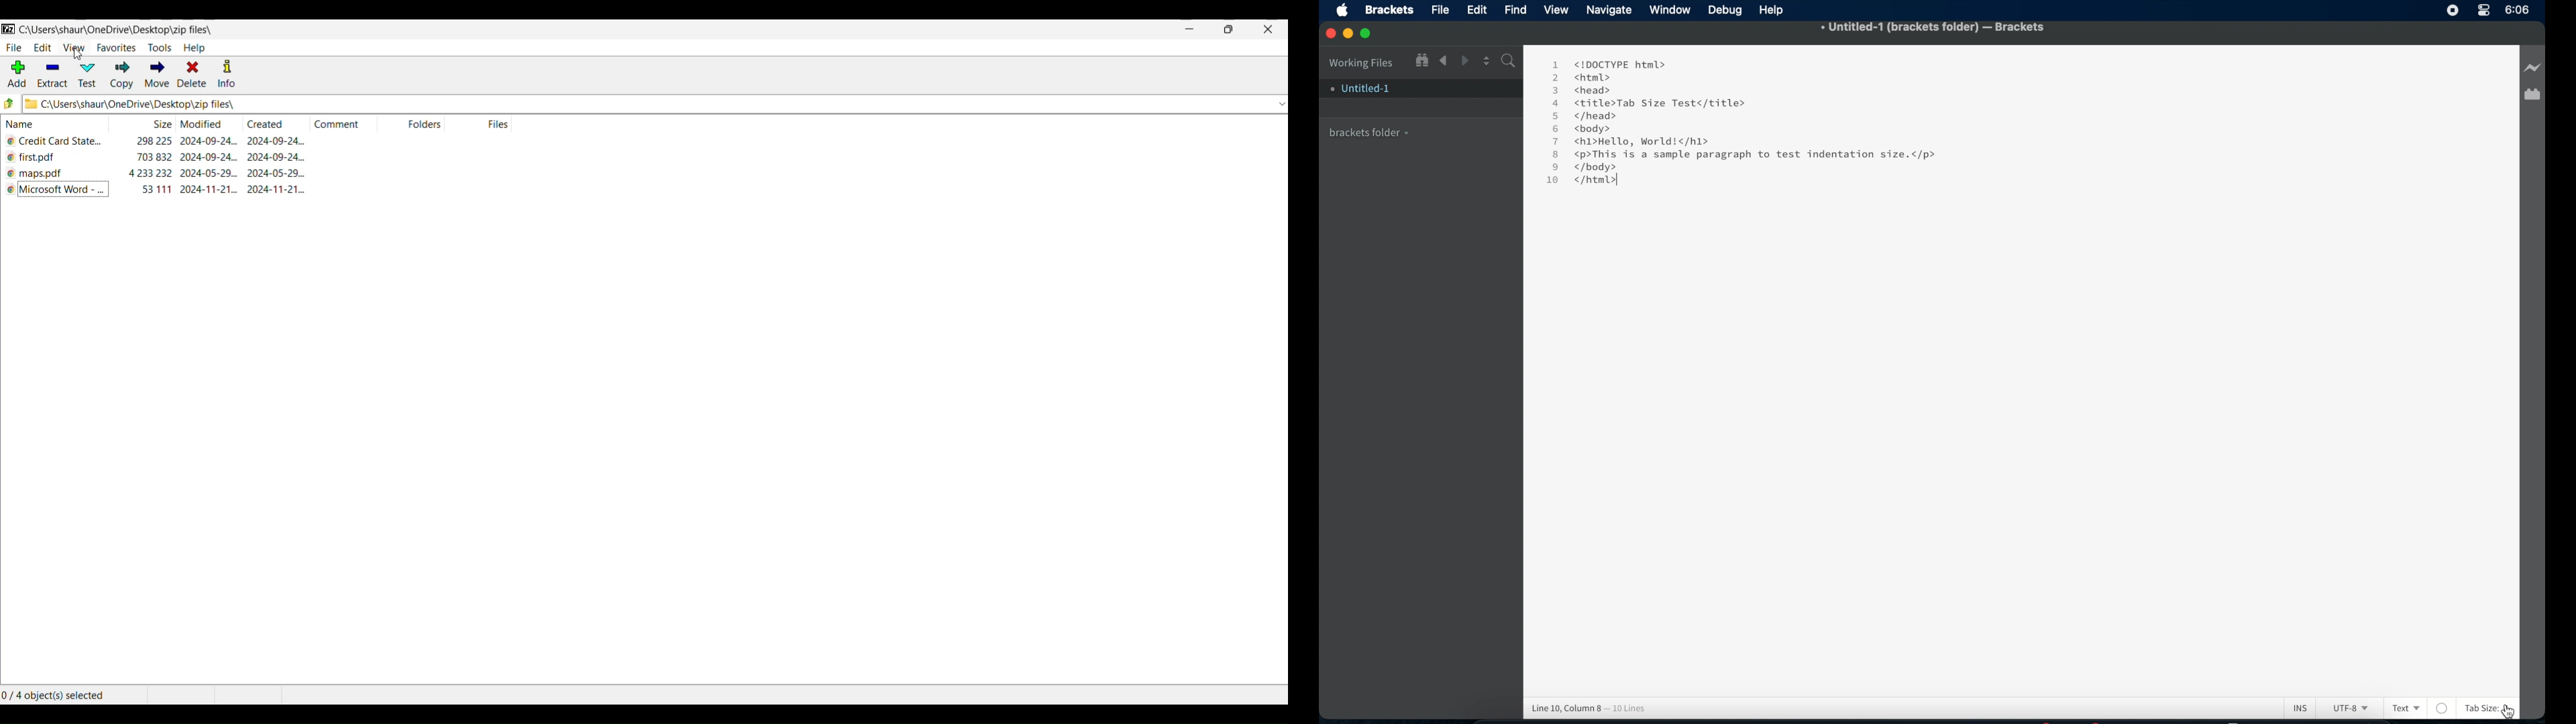 The height and width of the screenshot is (728, 2576). Describe the element at coordinates (284, 192) in the screenshot. I see `creation date` at that location.